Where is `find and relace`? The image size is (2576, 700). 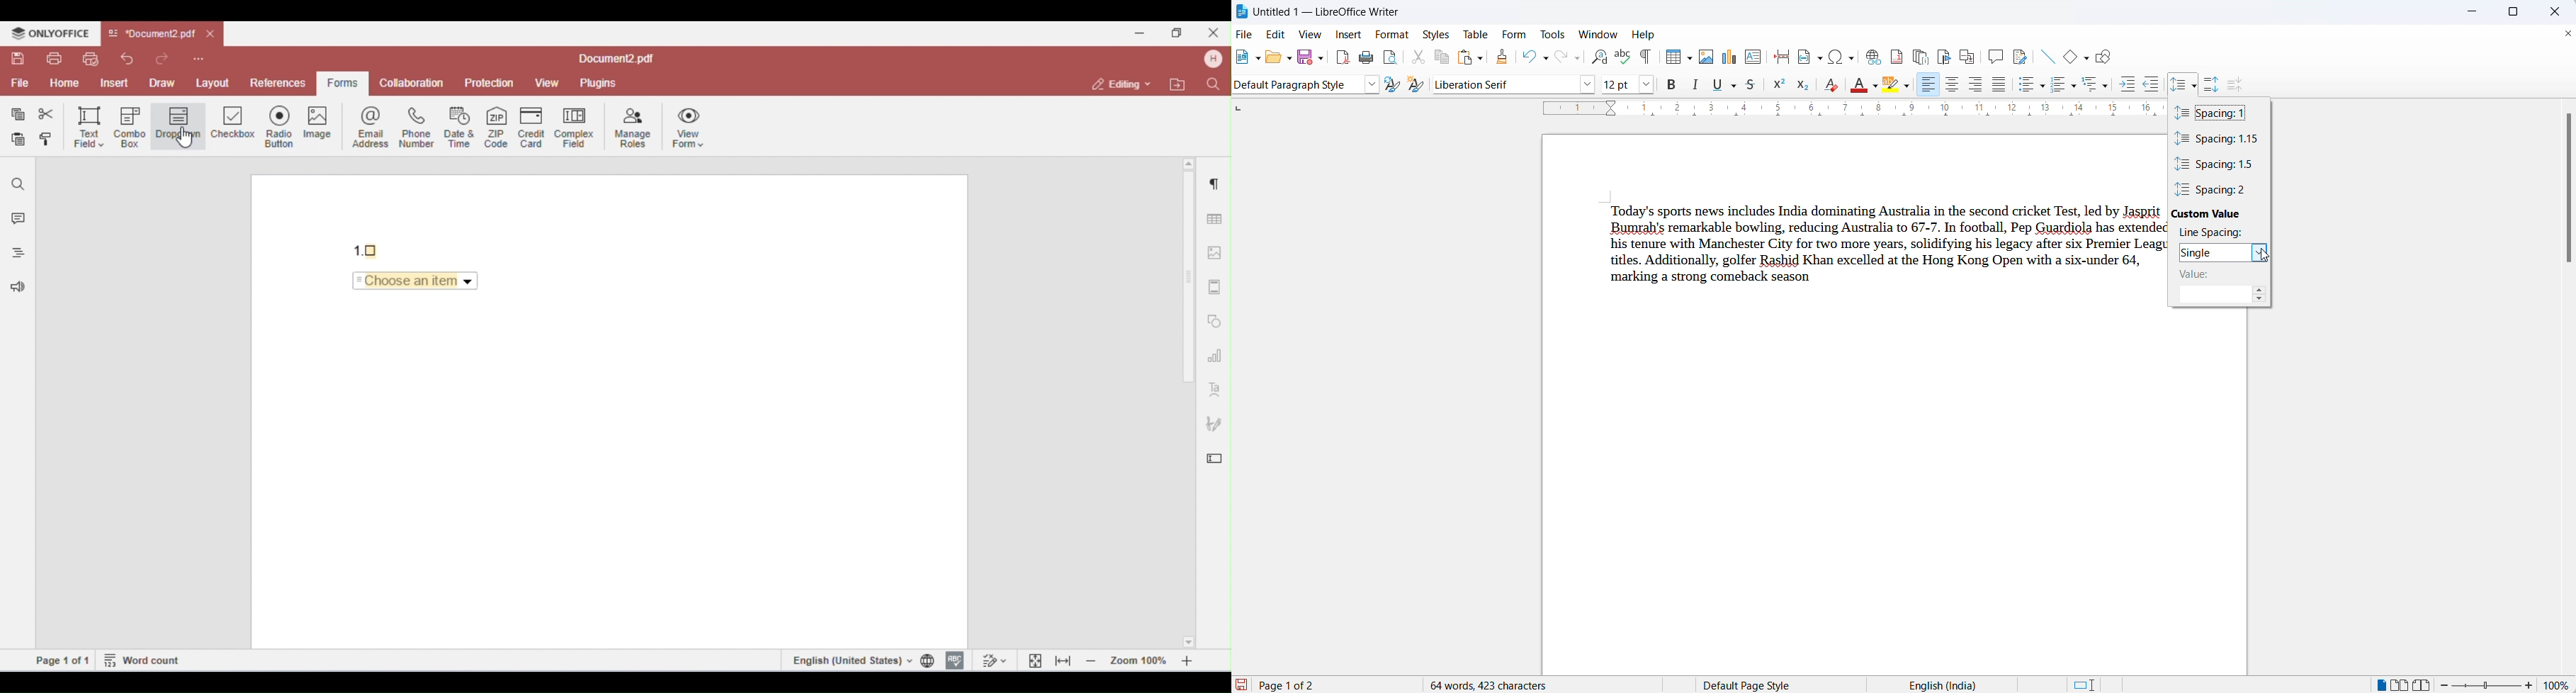
find and relace is located at coordinates (1600, 58).